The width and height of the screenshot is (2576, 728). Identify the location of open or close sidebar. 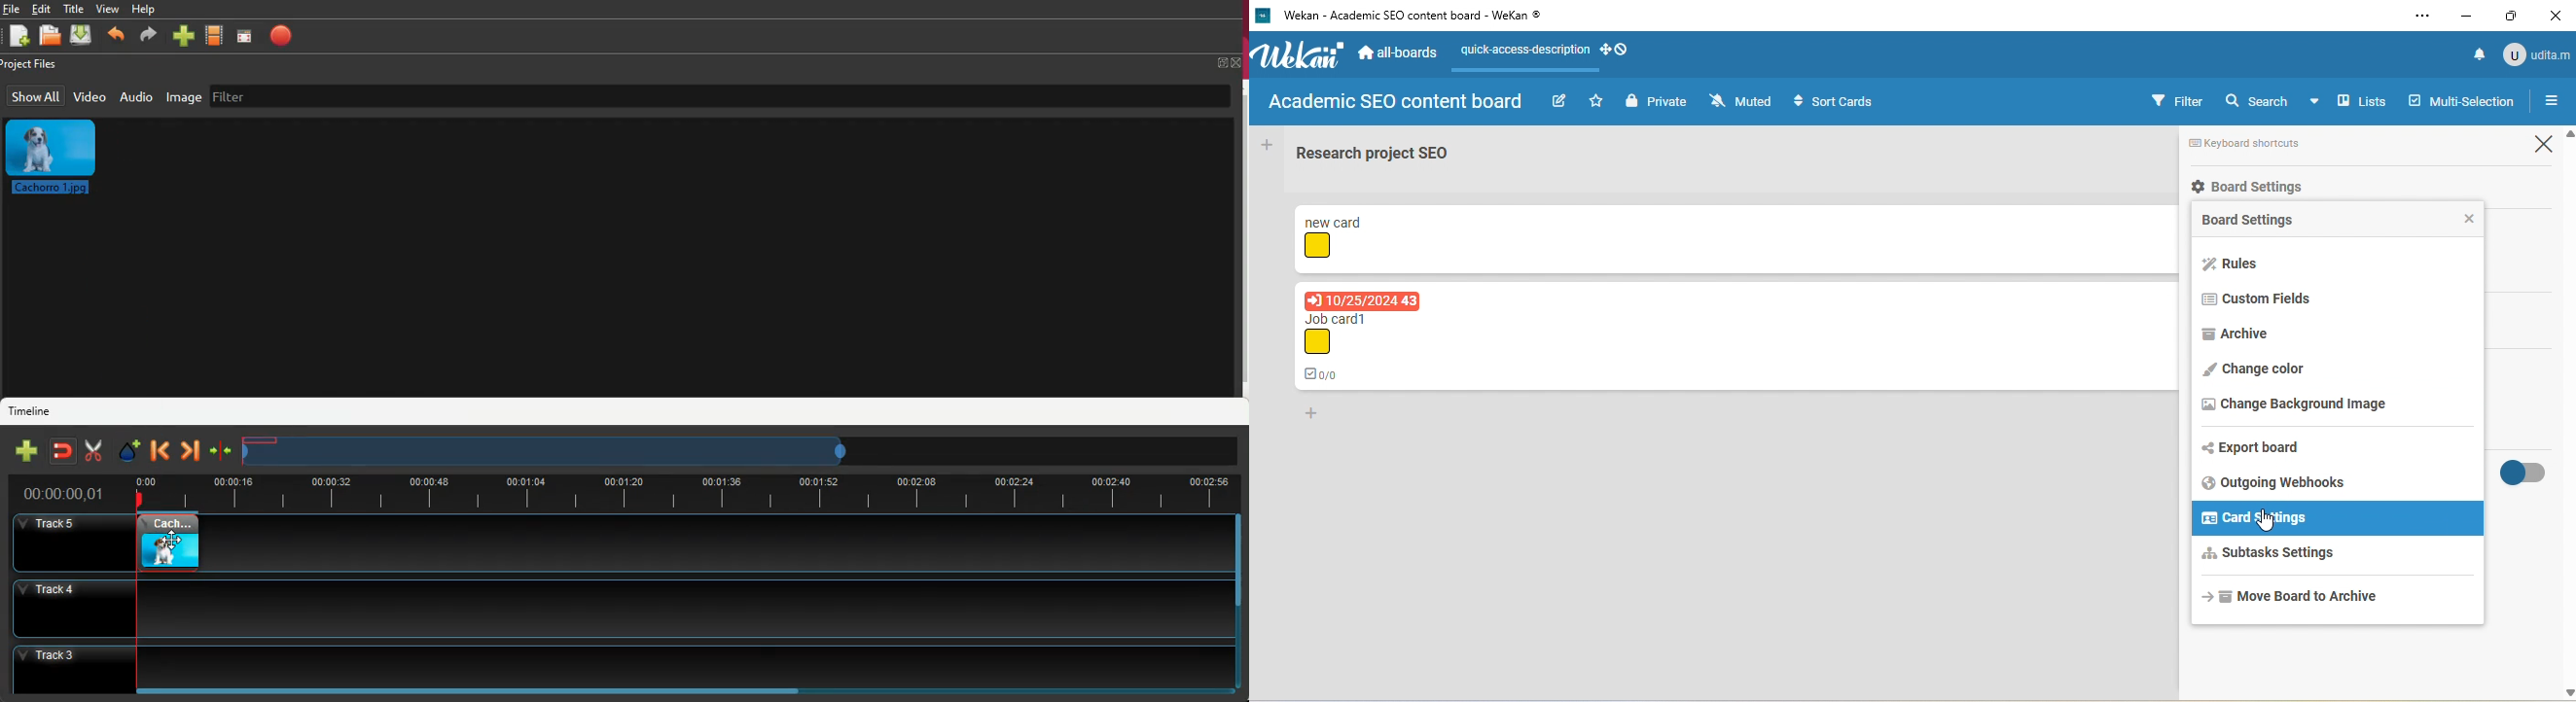
(2550, 101).